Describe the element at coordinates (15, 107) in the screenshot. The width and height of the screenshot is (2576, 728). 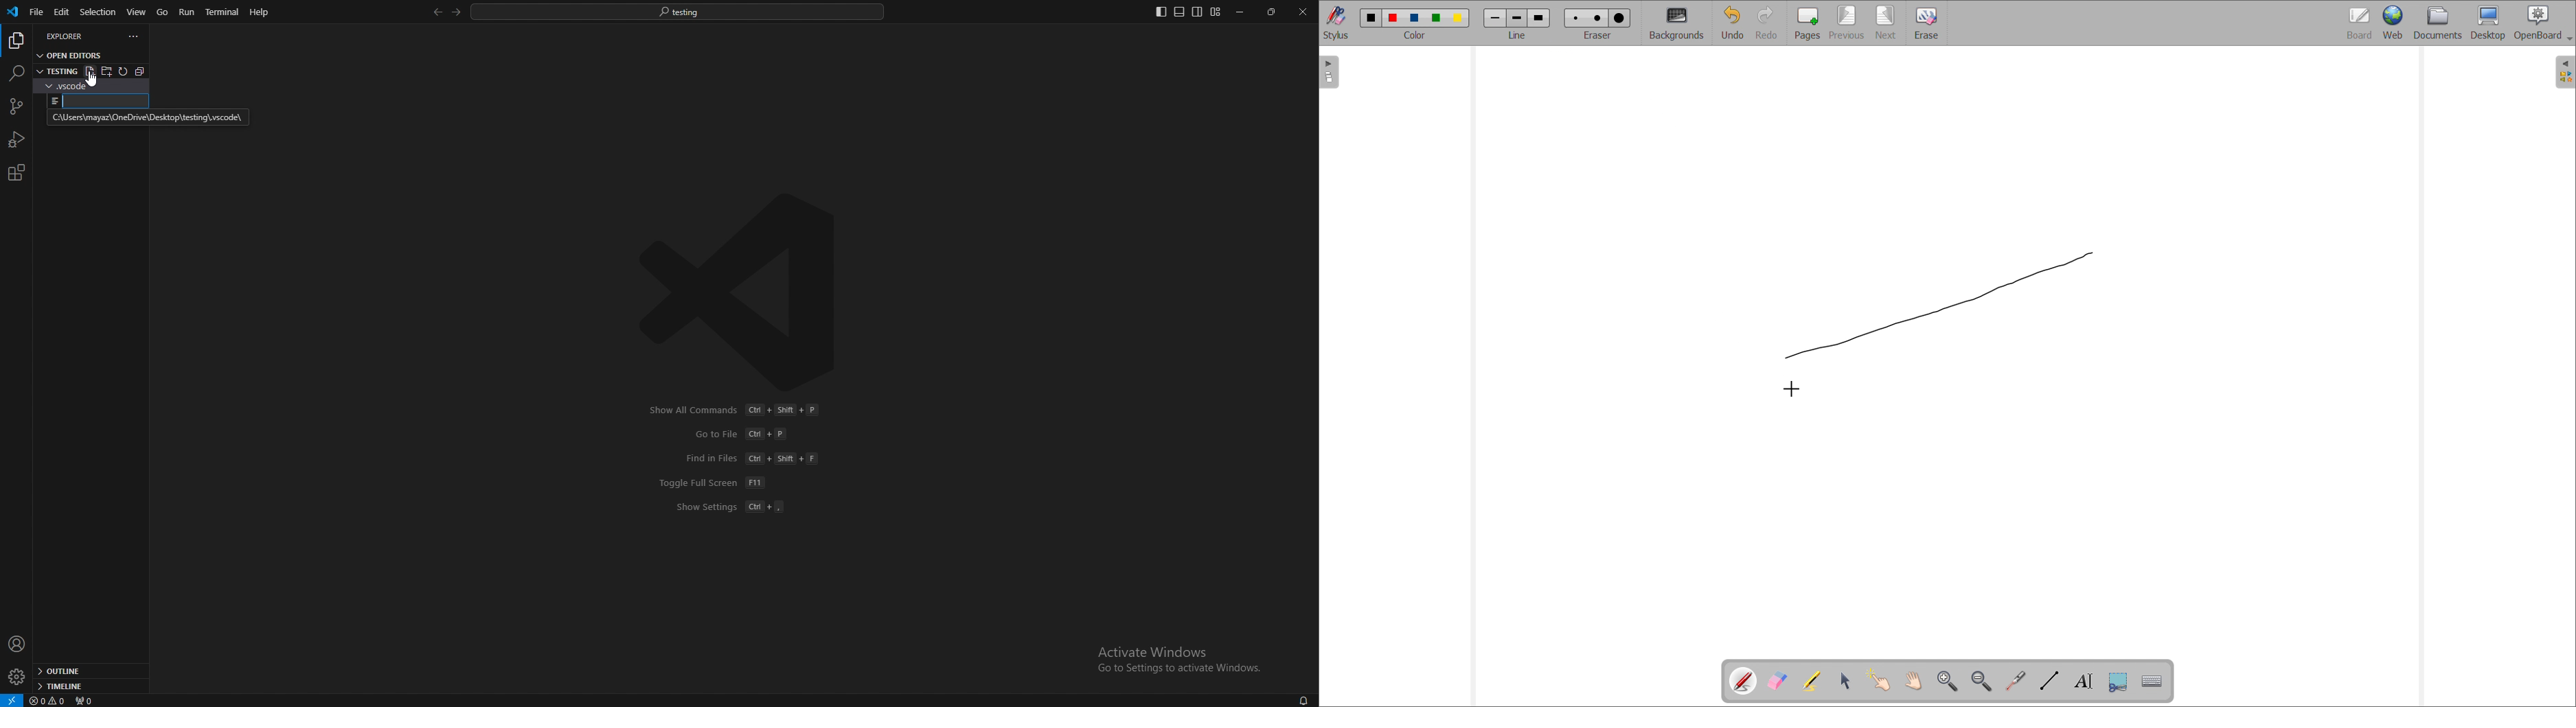
I see `source code` at that location.